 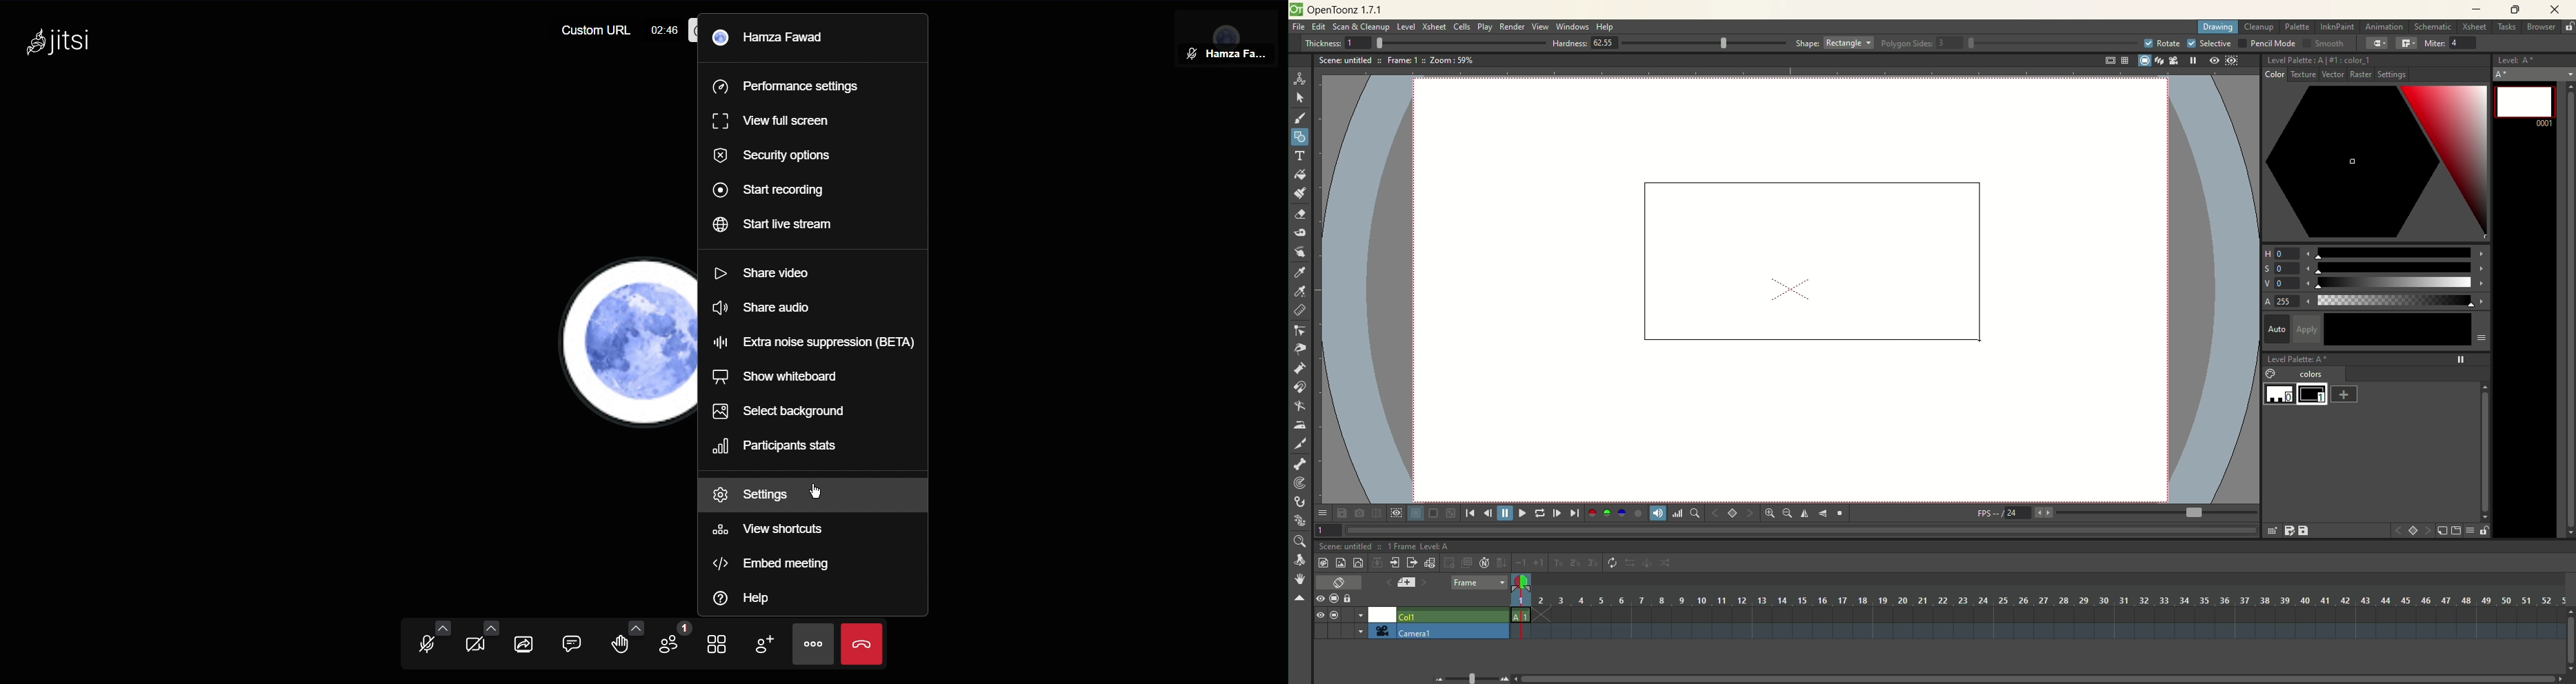 What do you see at coordinates (1412, 563) in the screenshot?
I see `close sub-Xsheet` at bounding box center [1412, 563].